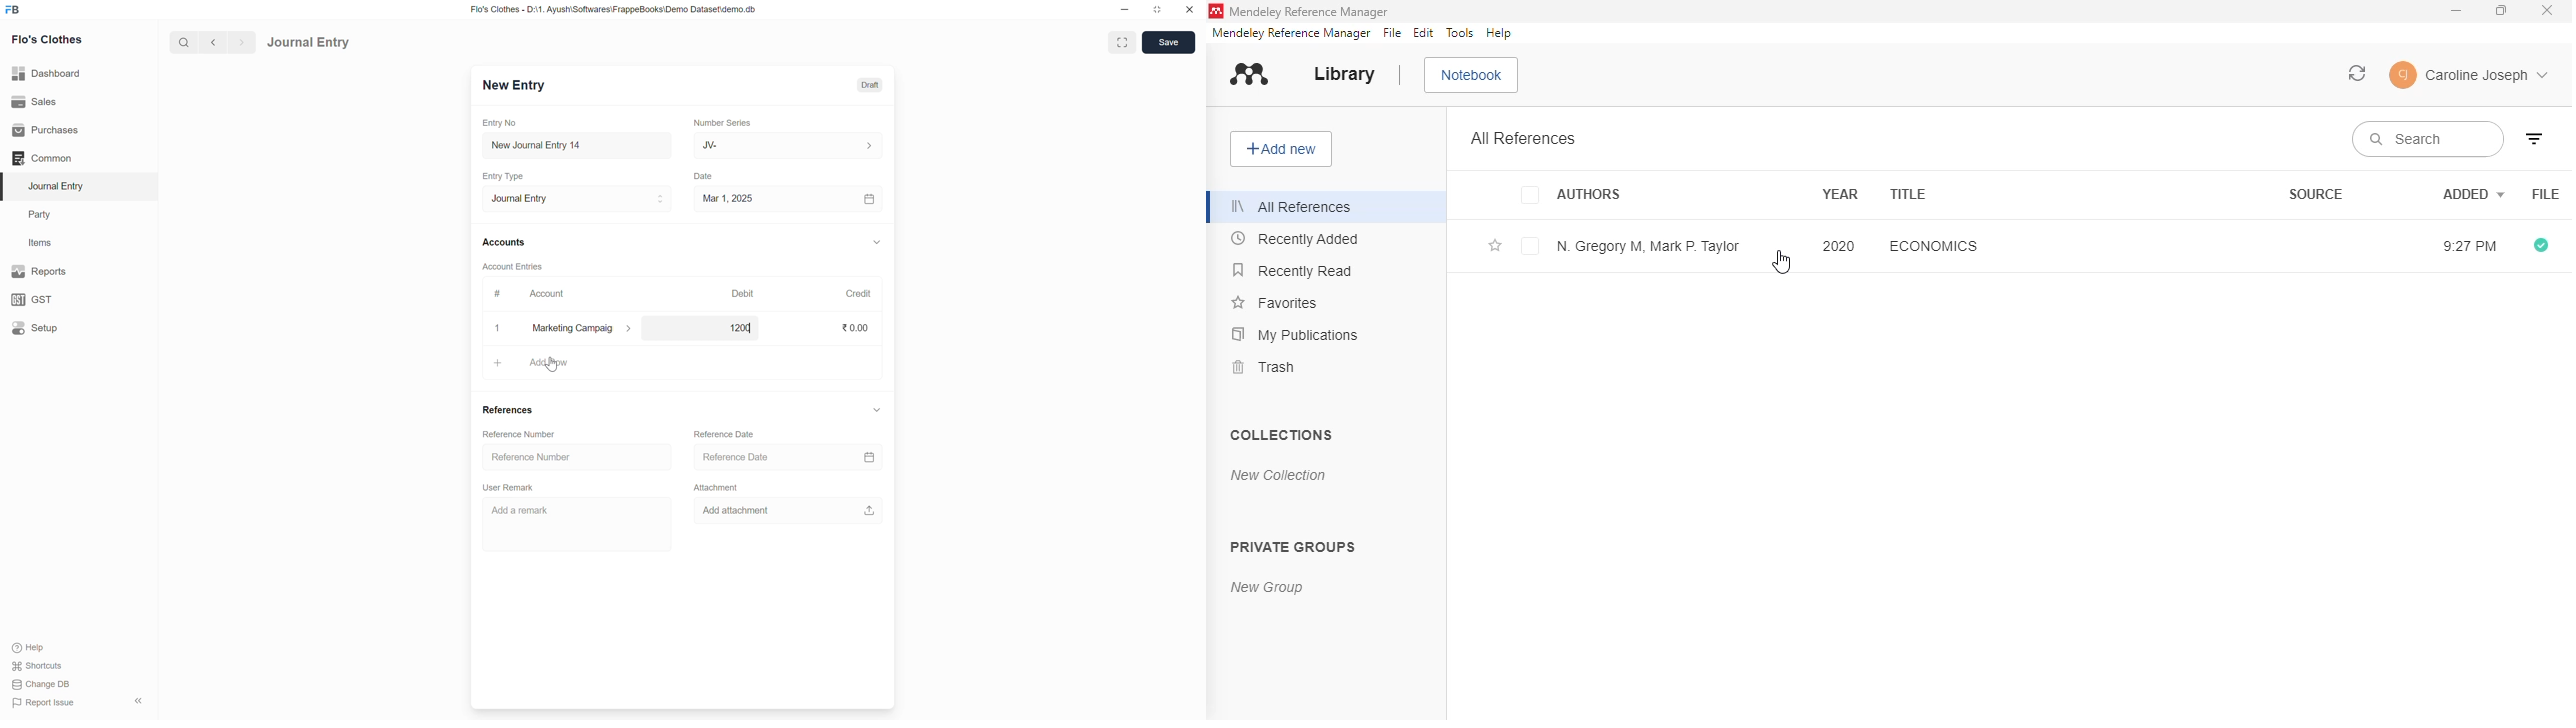 The height and width of the screenshot is (728, 2576). I want to click on Entry No, so click(502, 123).